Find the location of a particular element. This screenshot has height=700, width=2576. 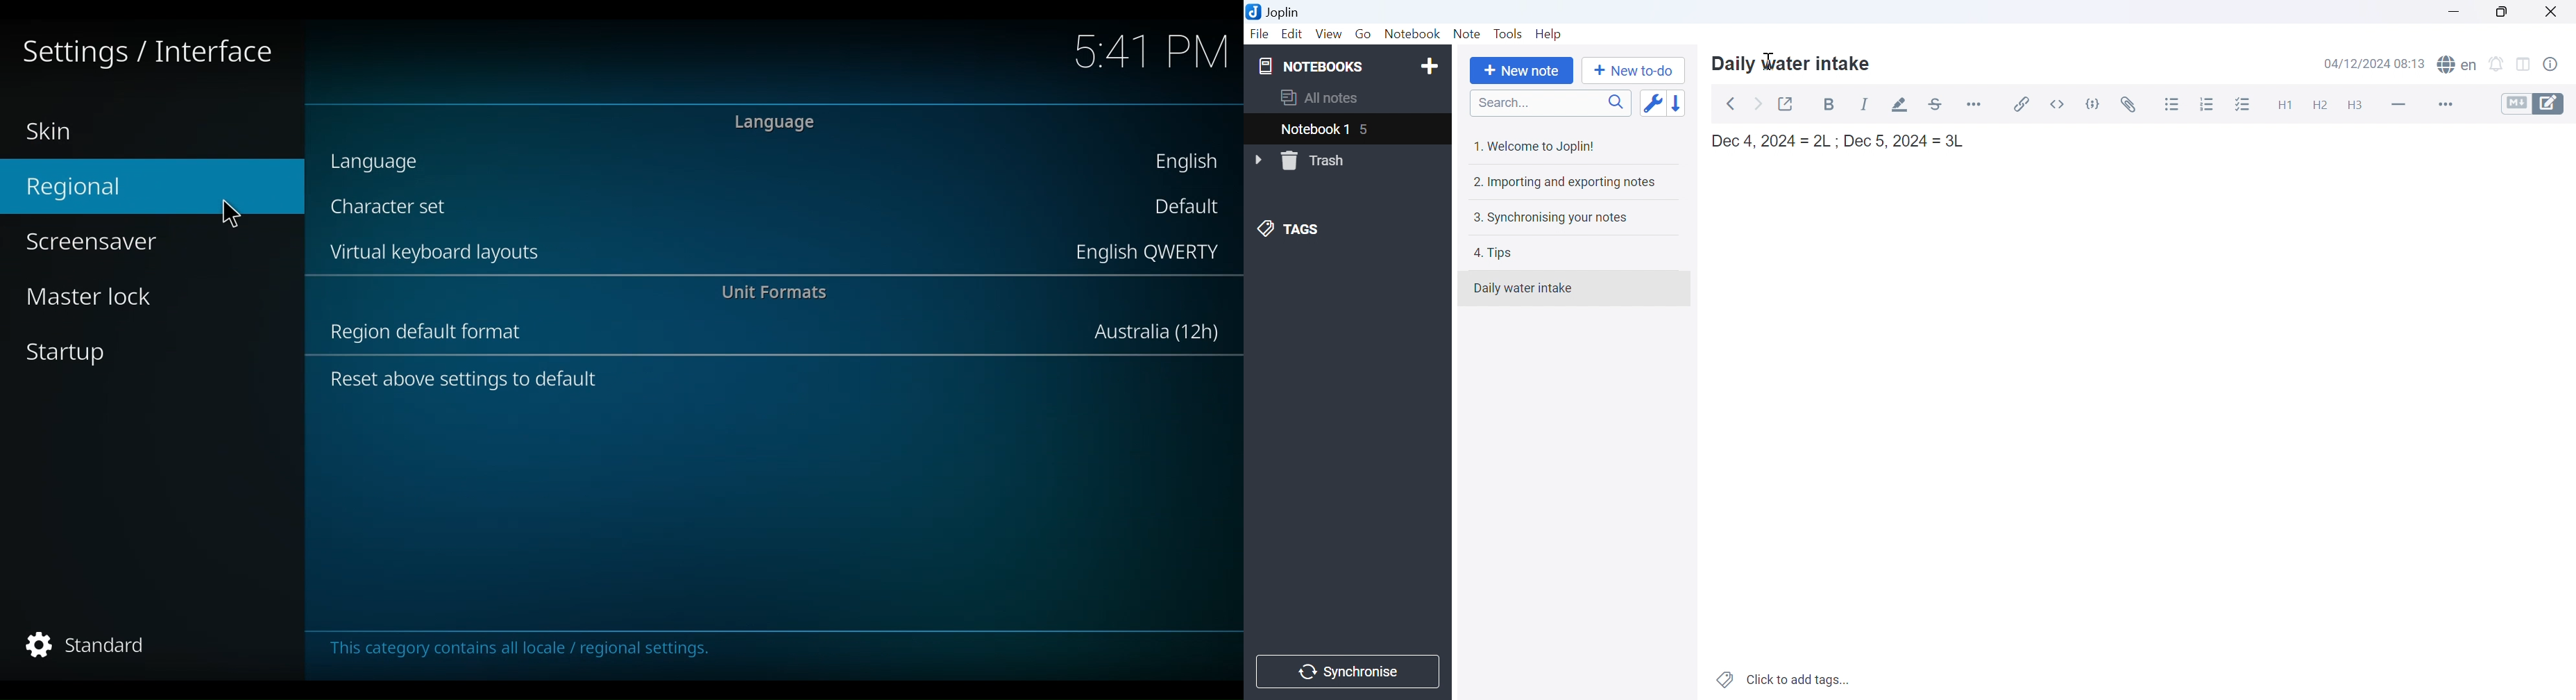

Edit is located at coordinates (1293, 35).